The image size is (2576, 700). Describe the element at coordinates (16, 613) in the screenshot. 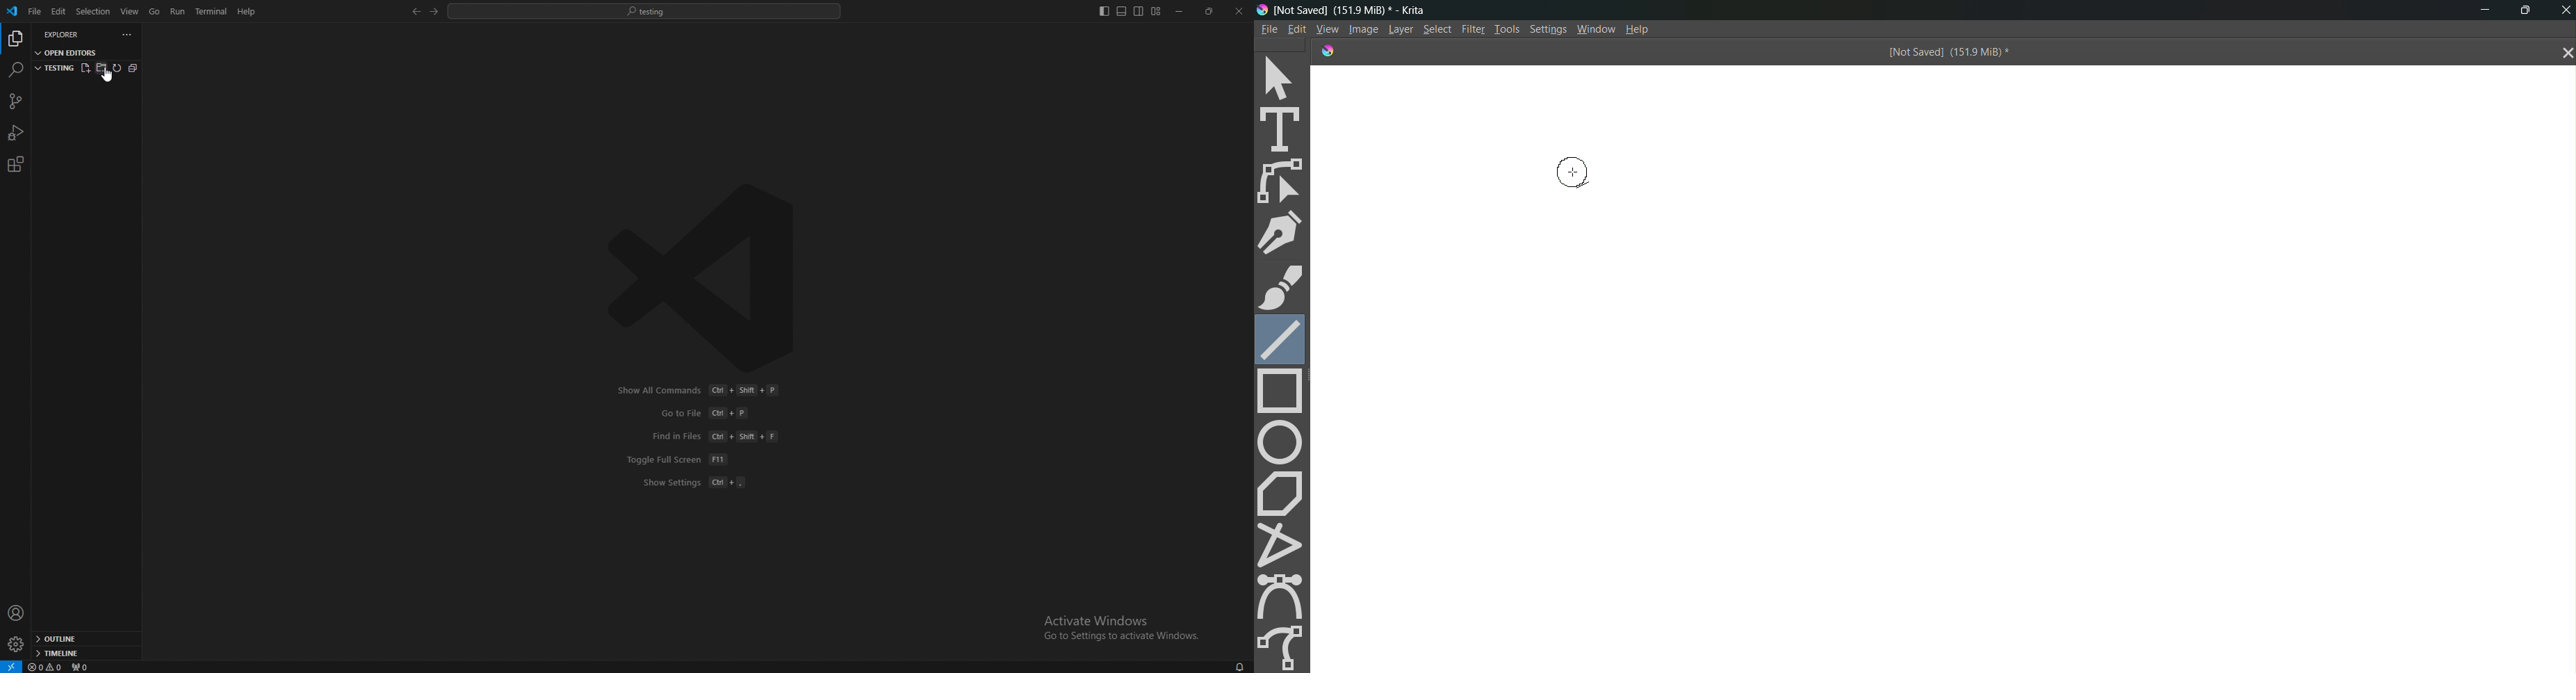

I see `profile` at that location.